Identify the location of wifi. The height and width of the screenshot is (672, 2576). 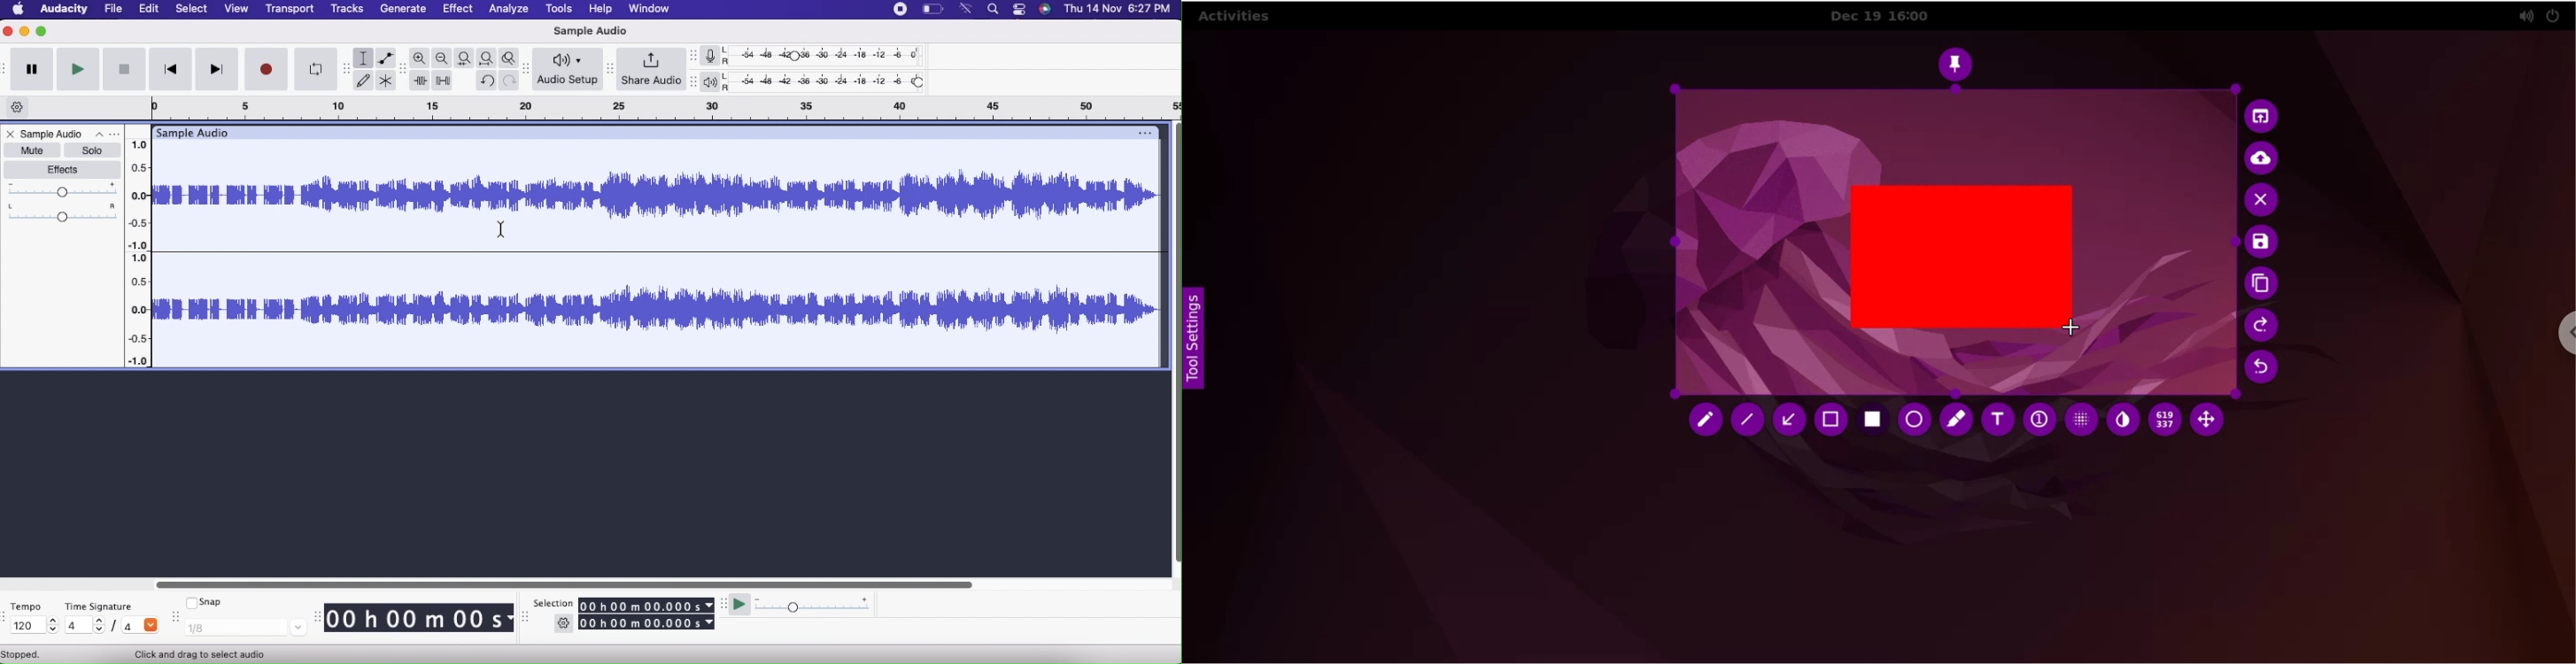
(967, 10).